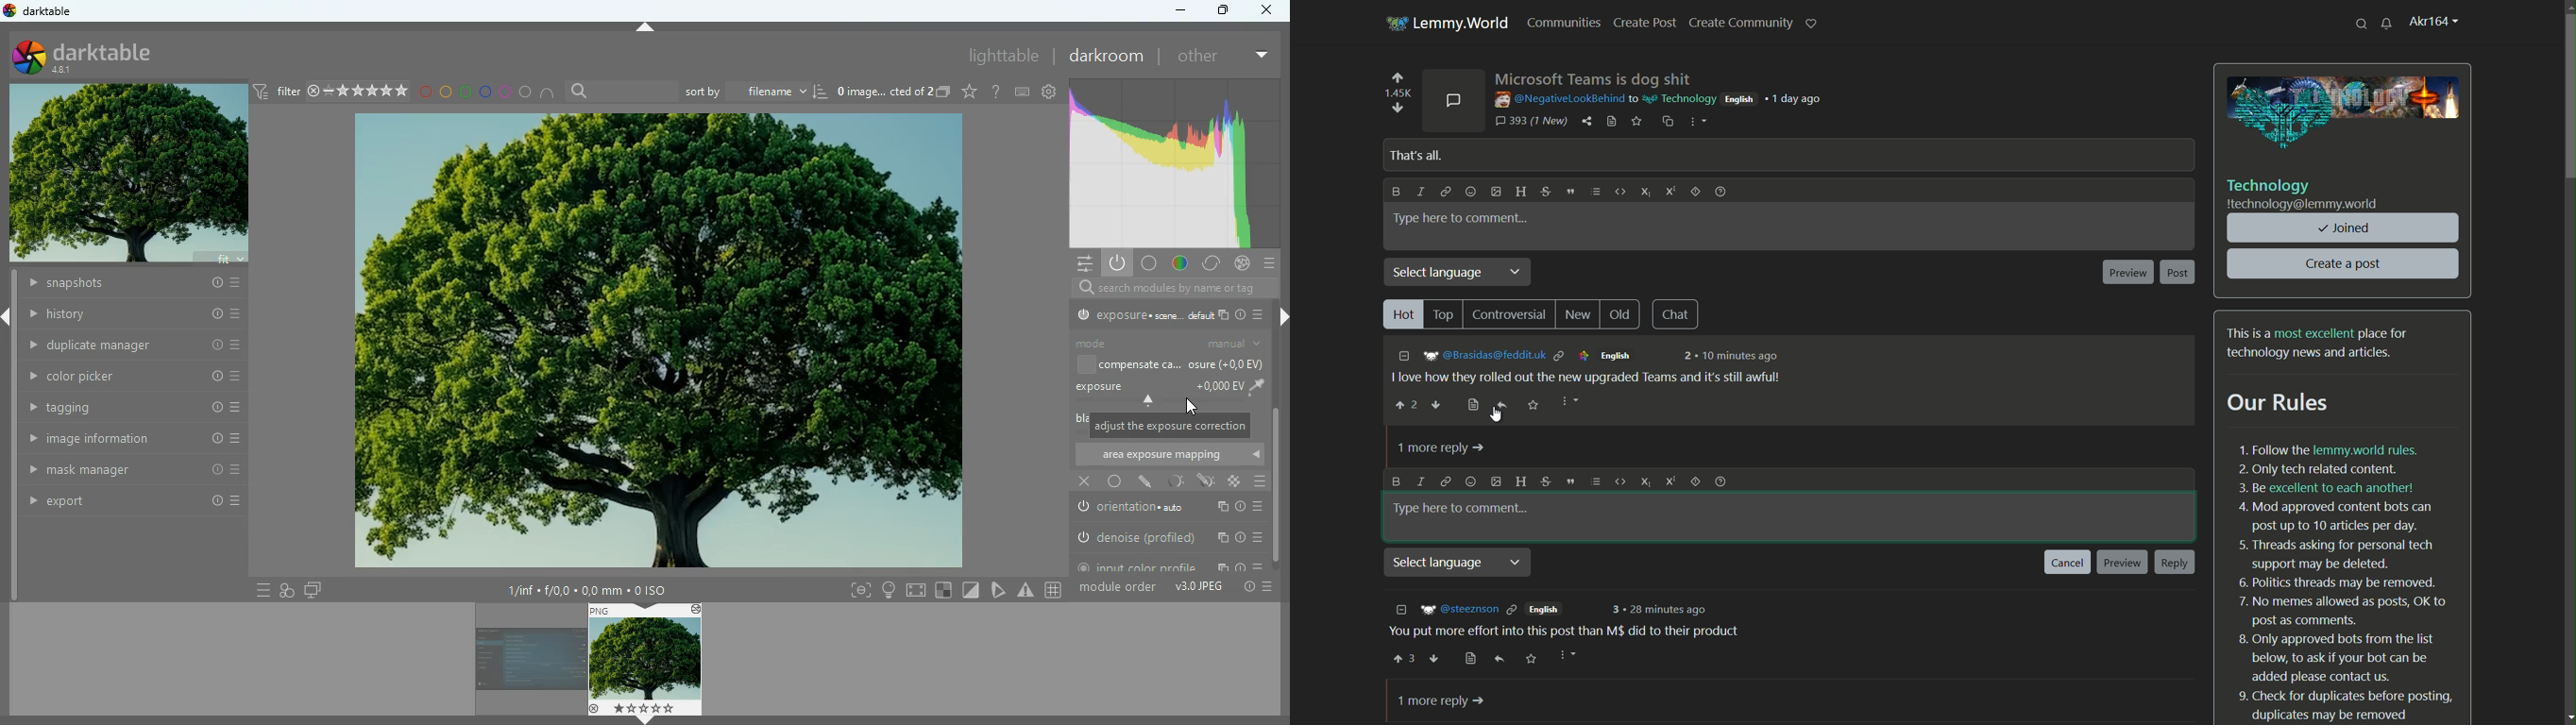 The height and width of the screenshot is (728, 2576). What do you see at coordinates (1167, 314) in the screenshot?
I see `output profile` at bounding box center [1167, 314].